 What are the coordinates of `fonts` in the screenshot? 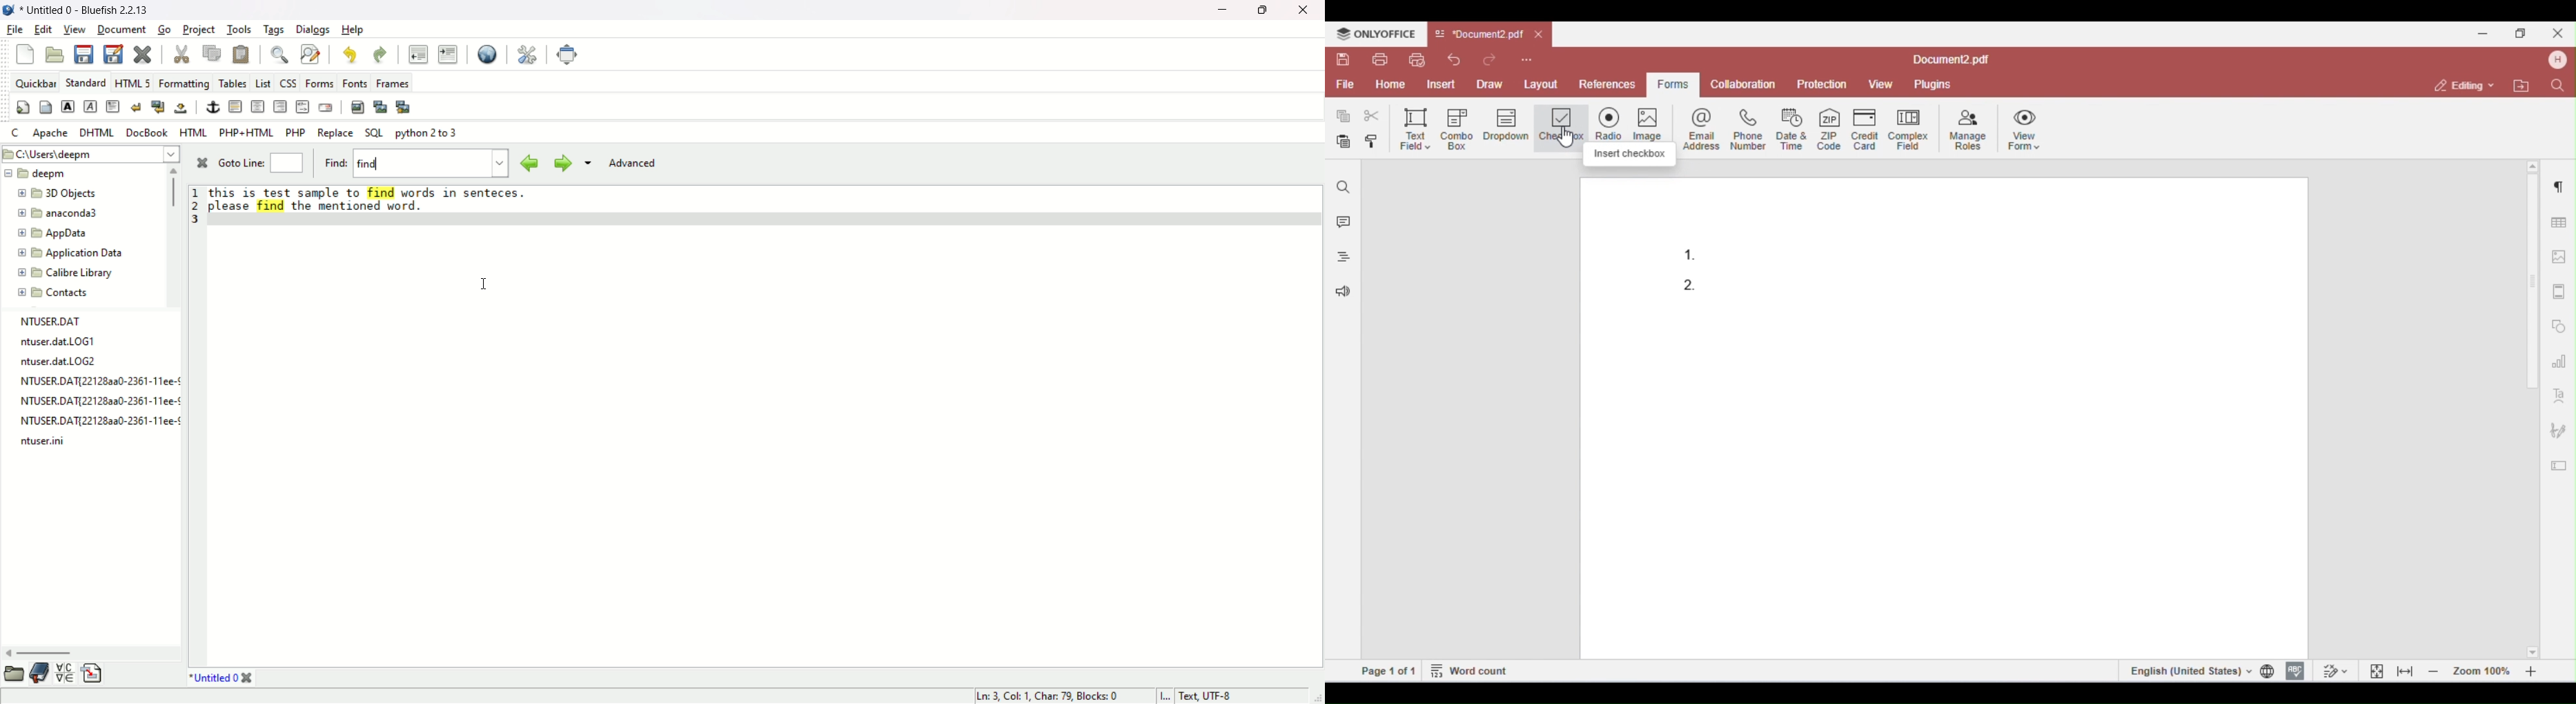 It's located at (354, 84).